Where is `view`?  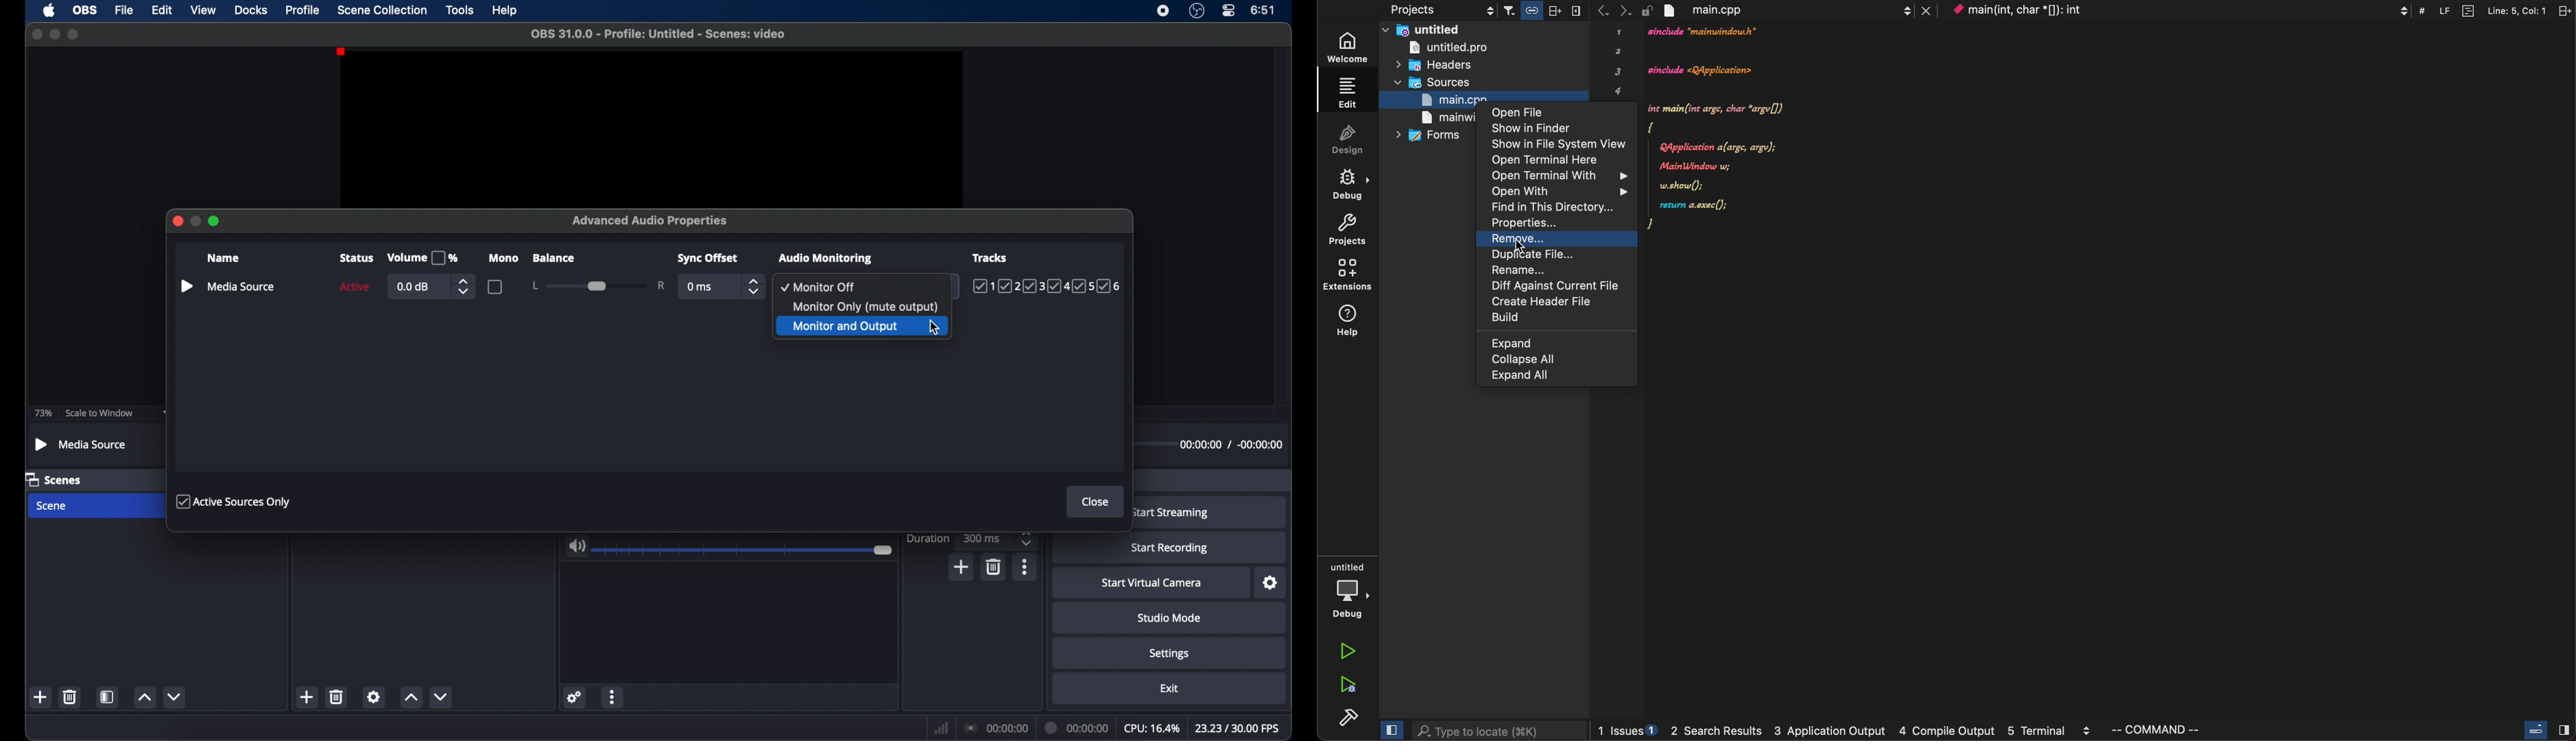
view is located at coordinates (203, 11).